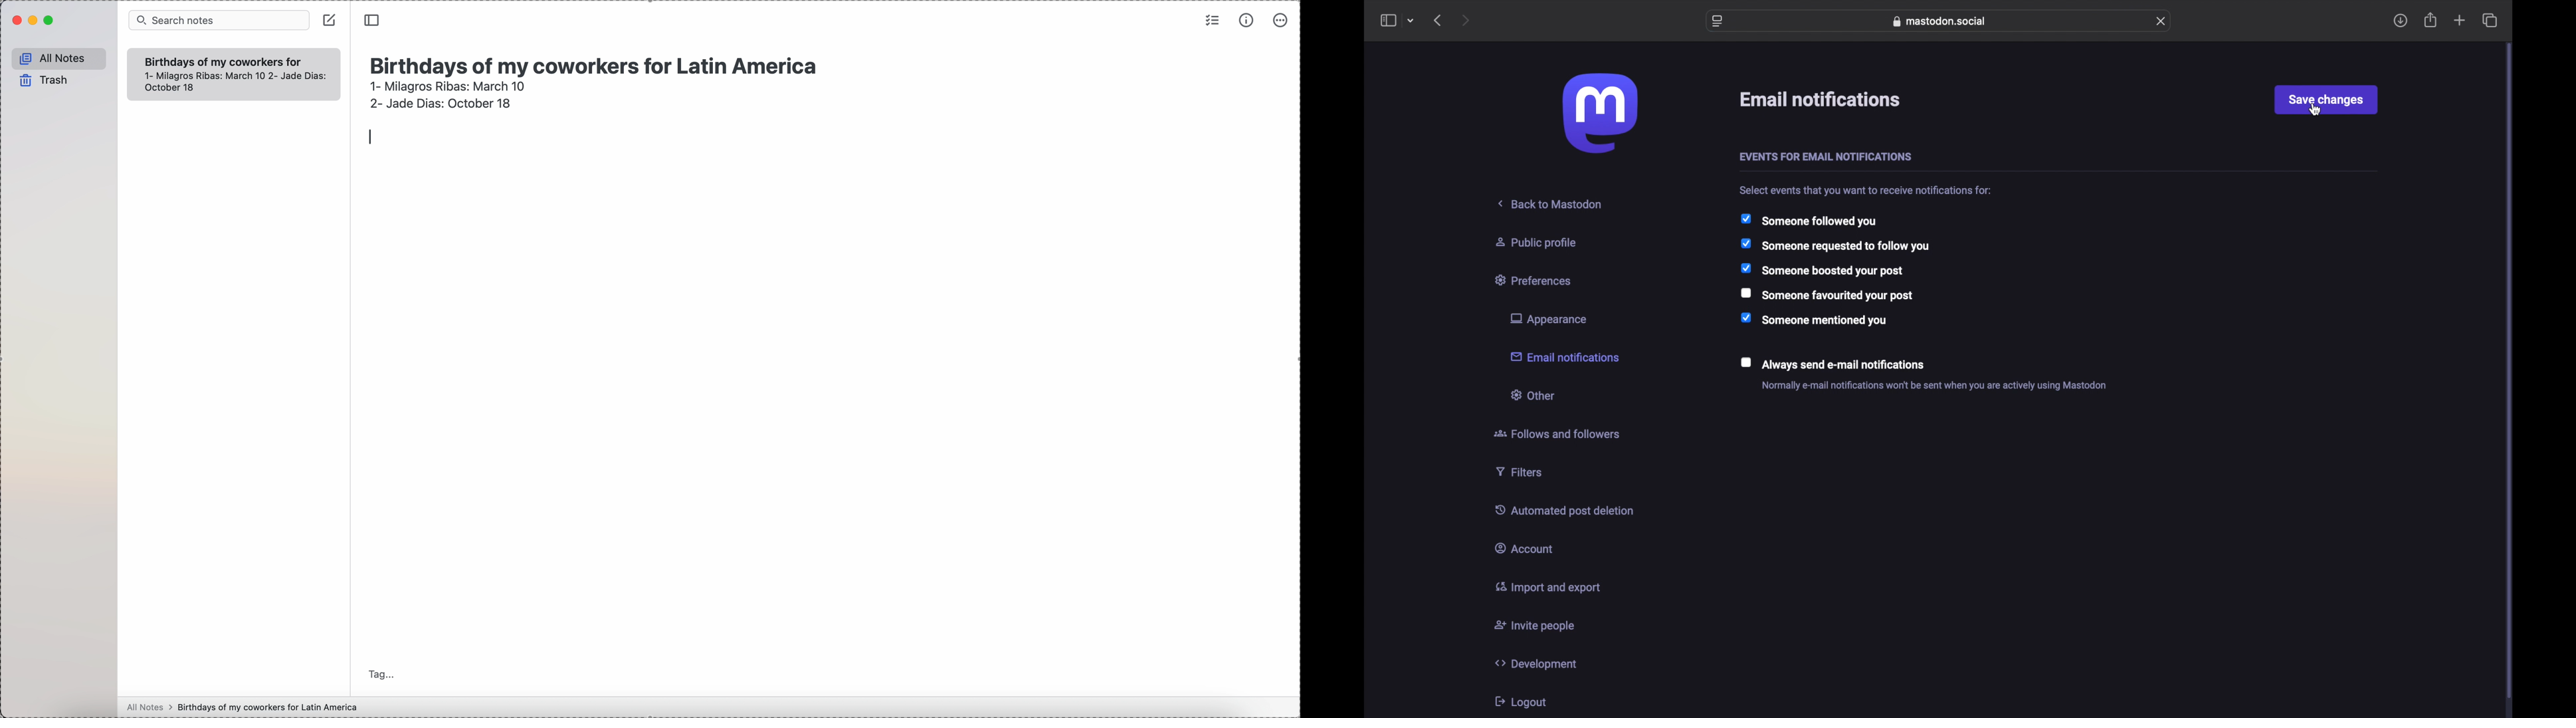  Describe the element at coordinates (1282, 19) in the screenshot. I see `more options` at that location.